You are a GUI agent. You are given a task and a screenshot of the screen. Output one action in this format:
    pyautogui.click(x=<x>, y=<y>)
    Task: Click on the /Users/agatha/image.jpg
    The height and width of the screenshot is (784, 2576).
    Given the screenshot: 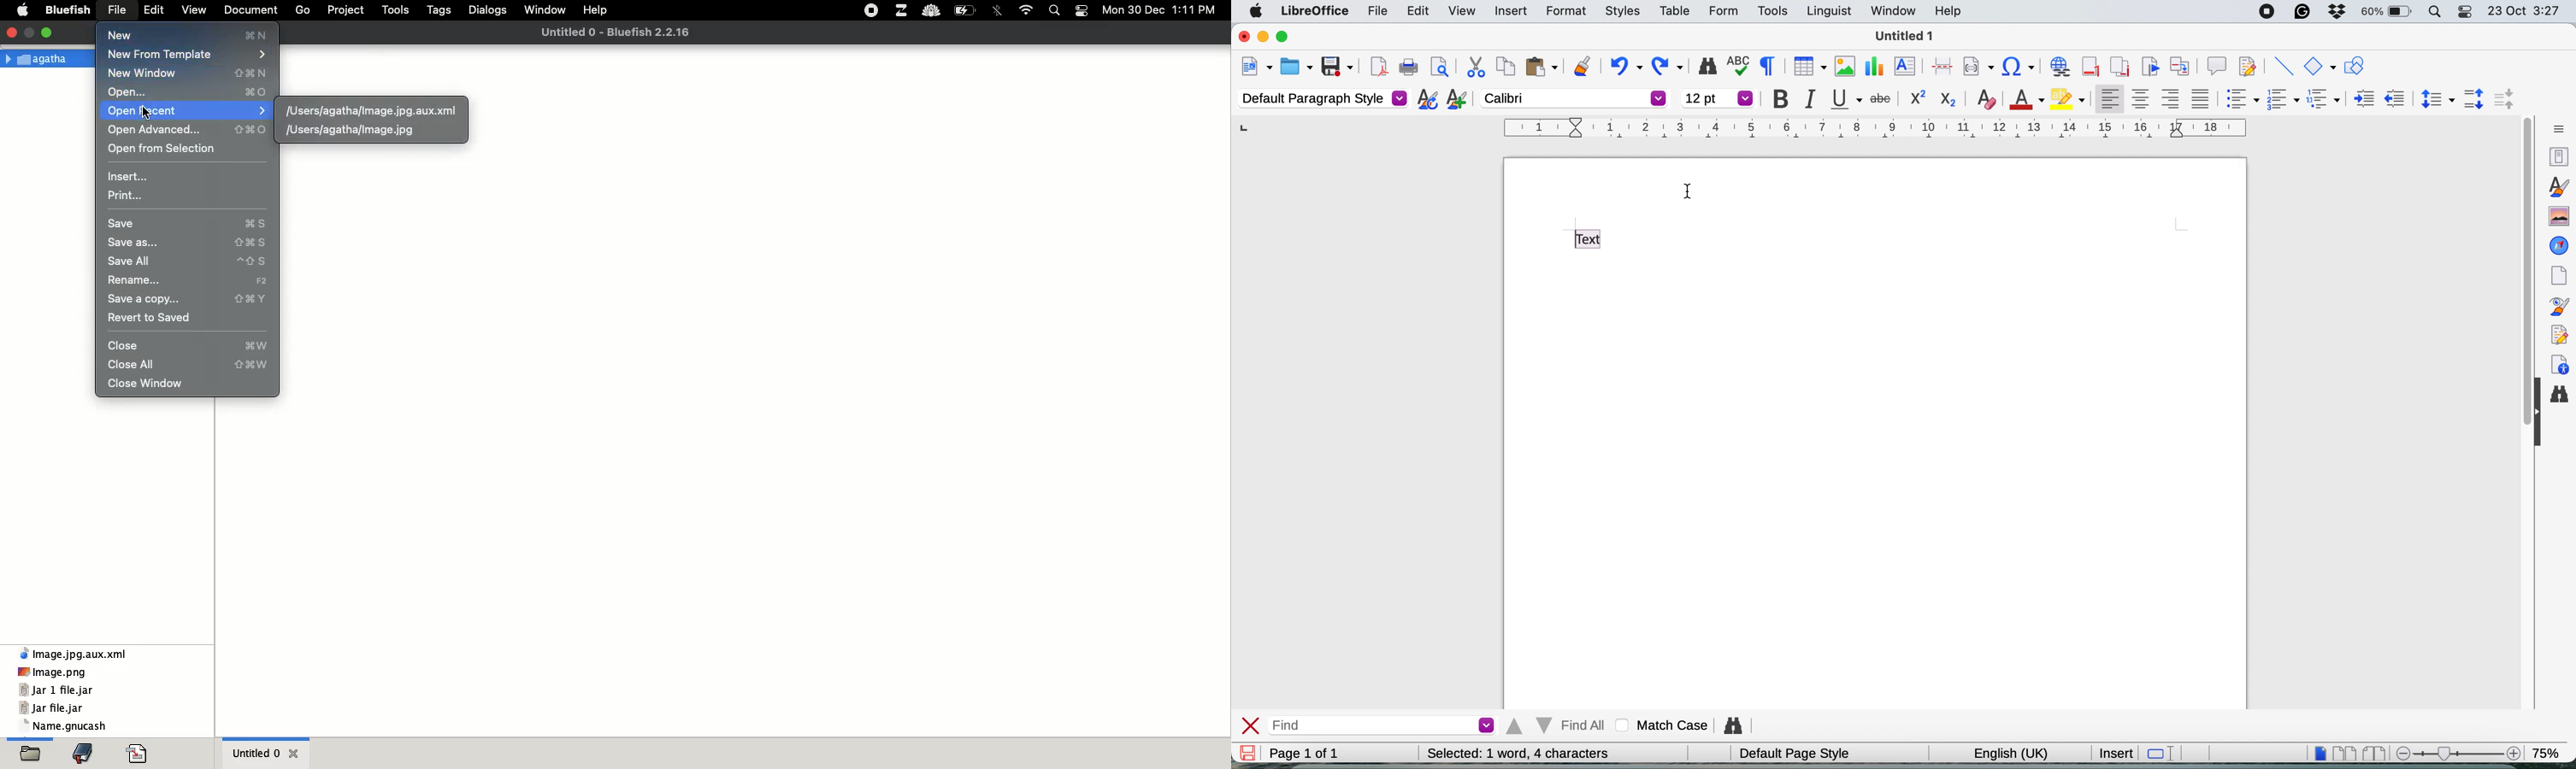 What is the action you would take?
    pyautogui.click(x=350, y=130)
    